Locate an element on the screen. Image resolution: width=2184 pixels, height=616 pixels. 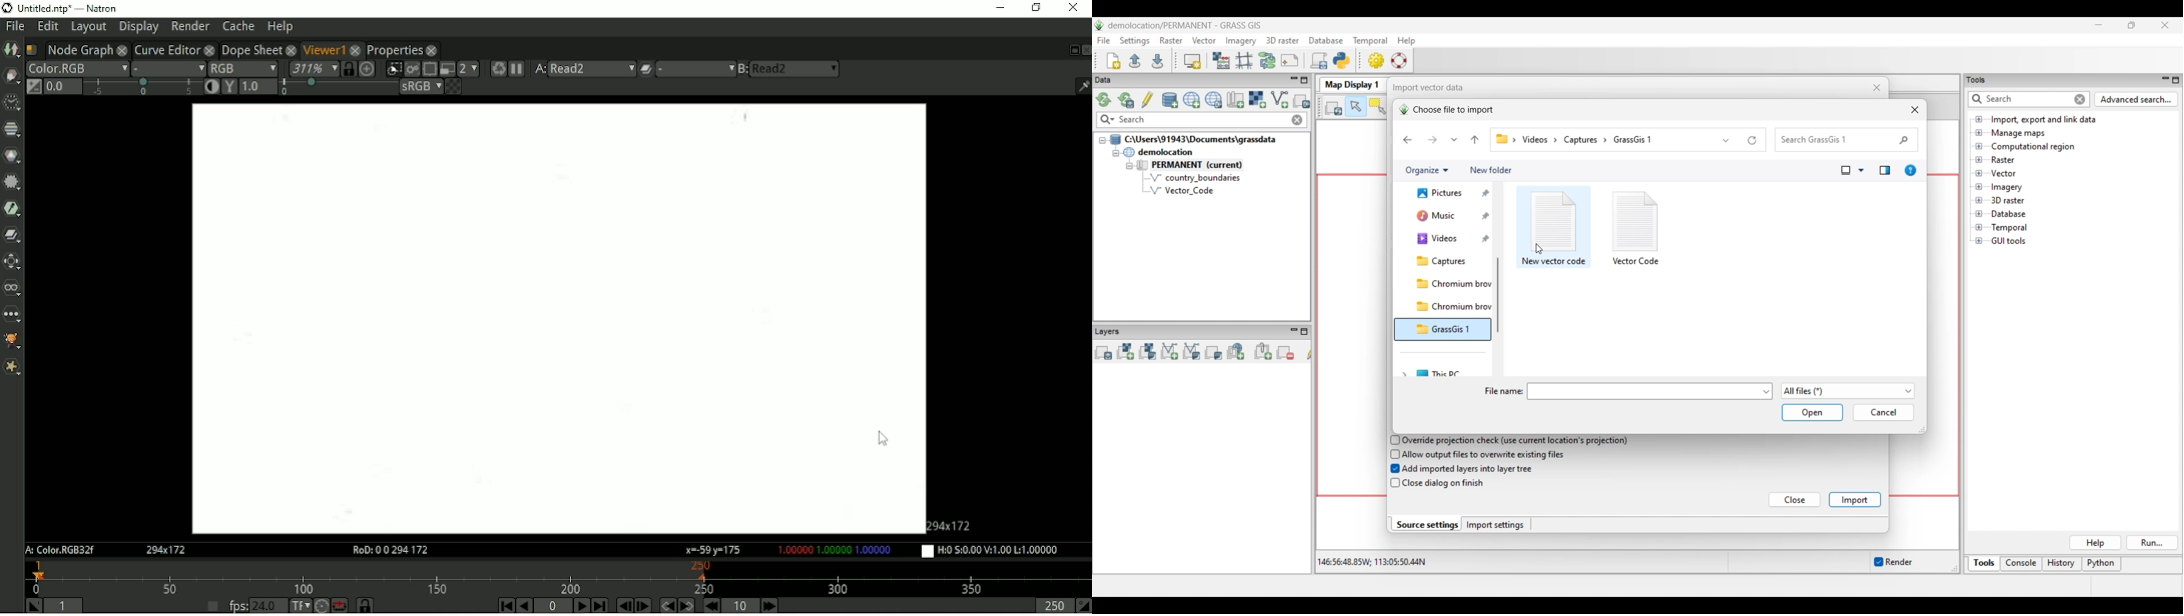
Add web service layer is located at coordinates (1236, 351).